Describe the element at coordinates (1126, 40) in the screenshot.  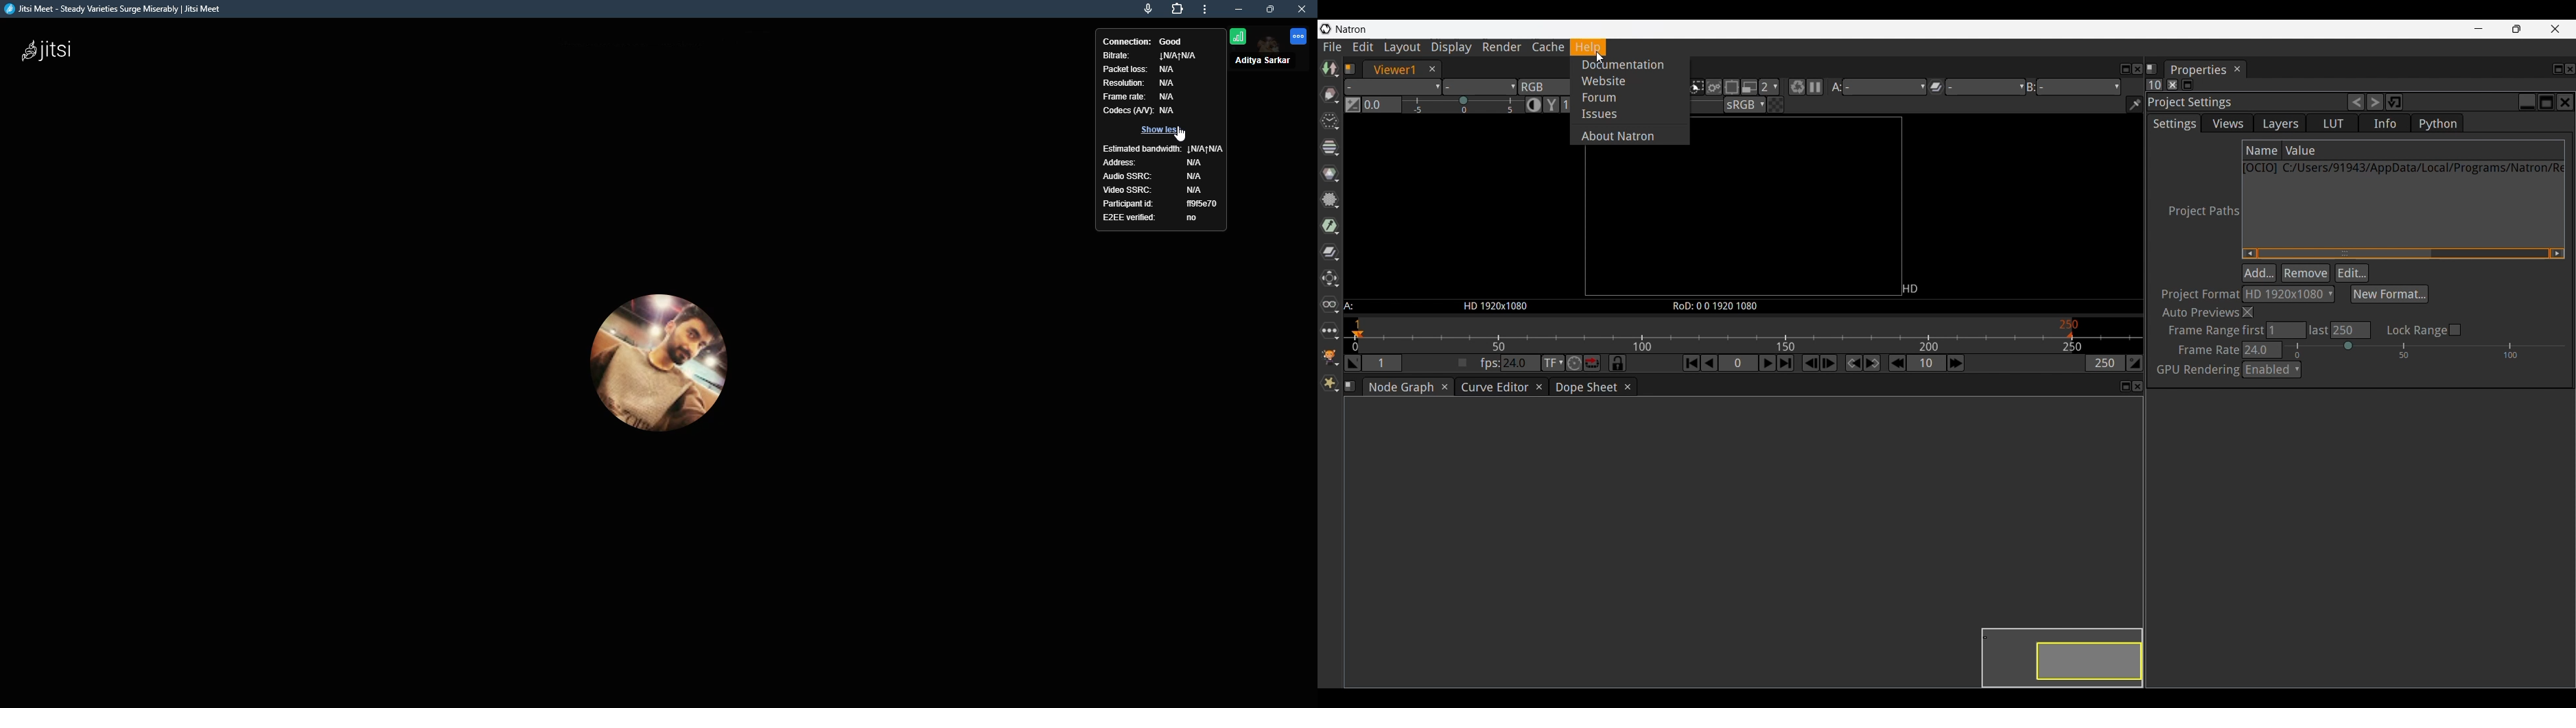
I see `connection` at that location.